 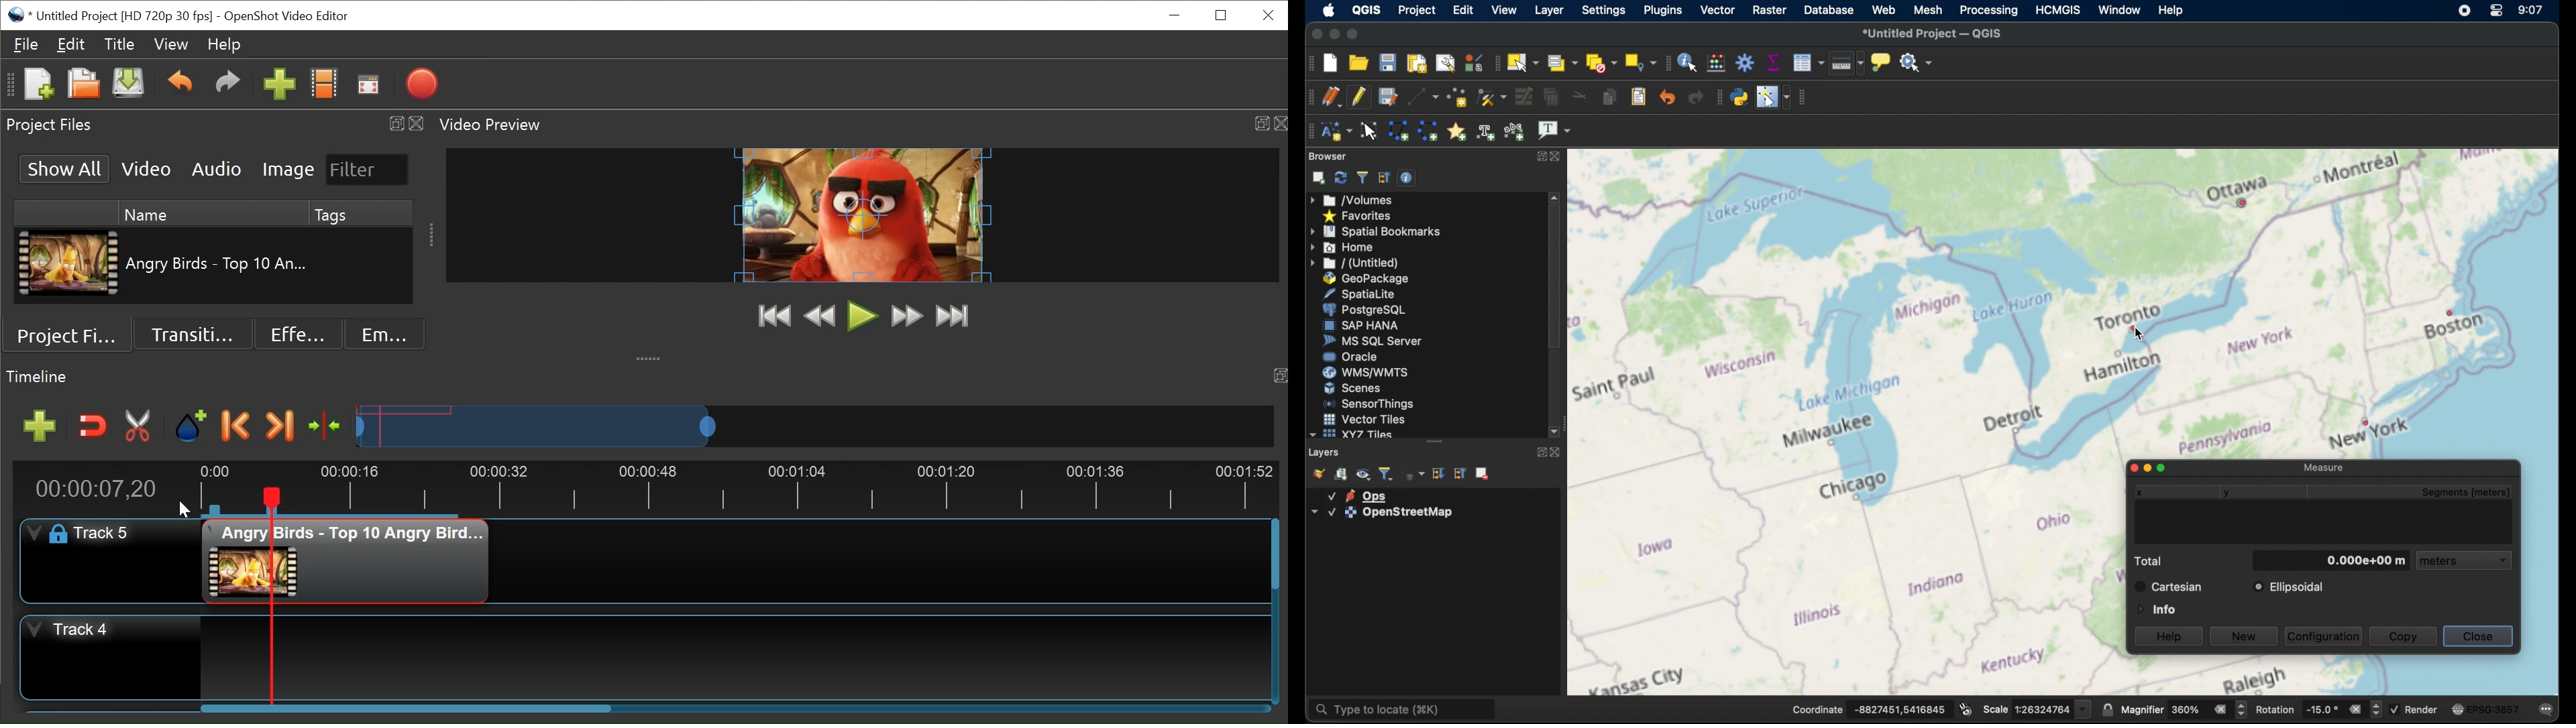 What do you see at coordinates (2331, 267) in the screenshot?
I see `open street map` at bounding box center [2331, 267].